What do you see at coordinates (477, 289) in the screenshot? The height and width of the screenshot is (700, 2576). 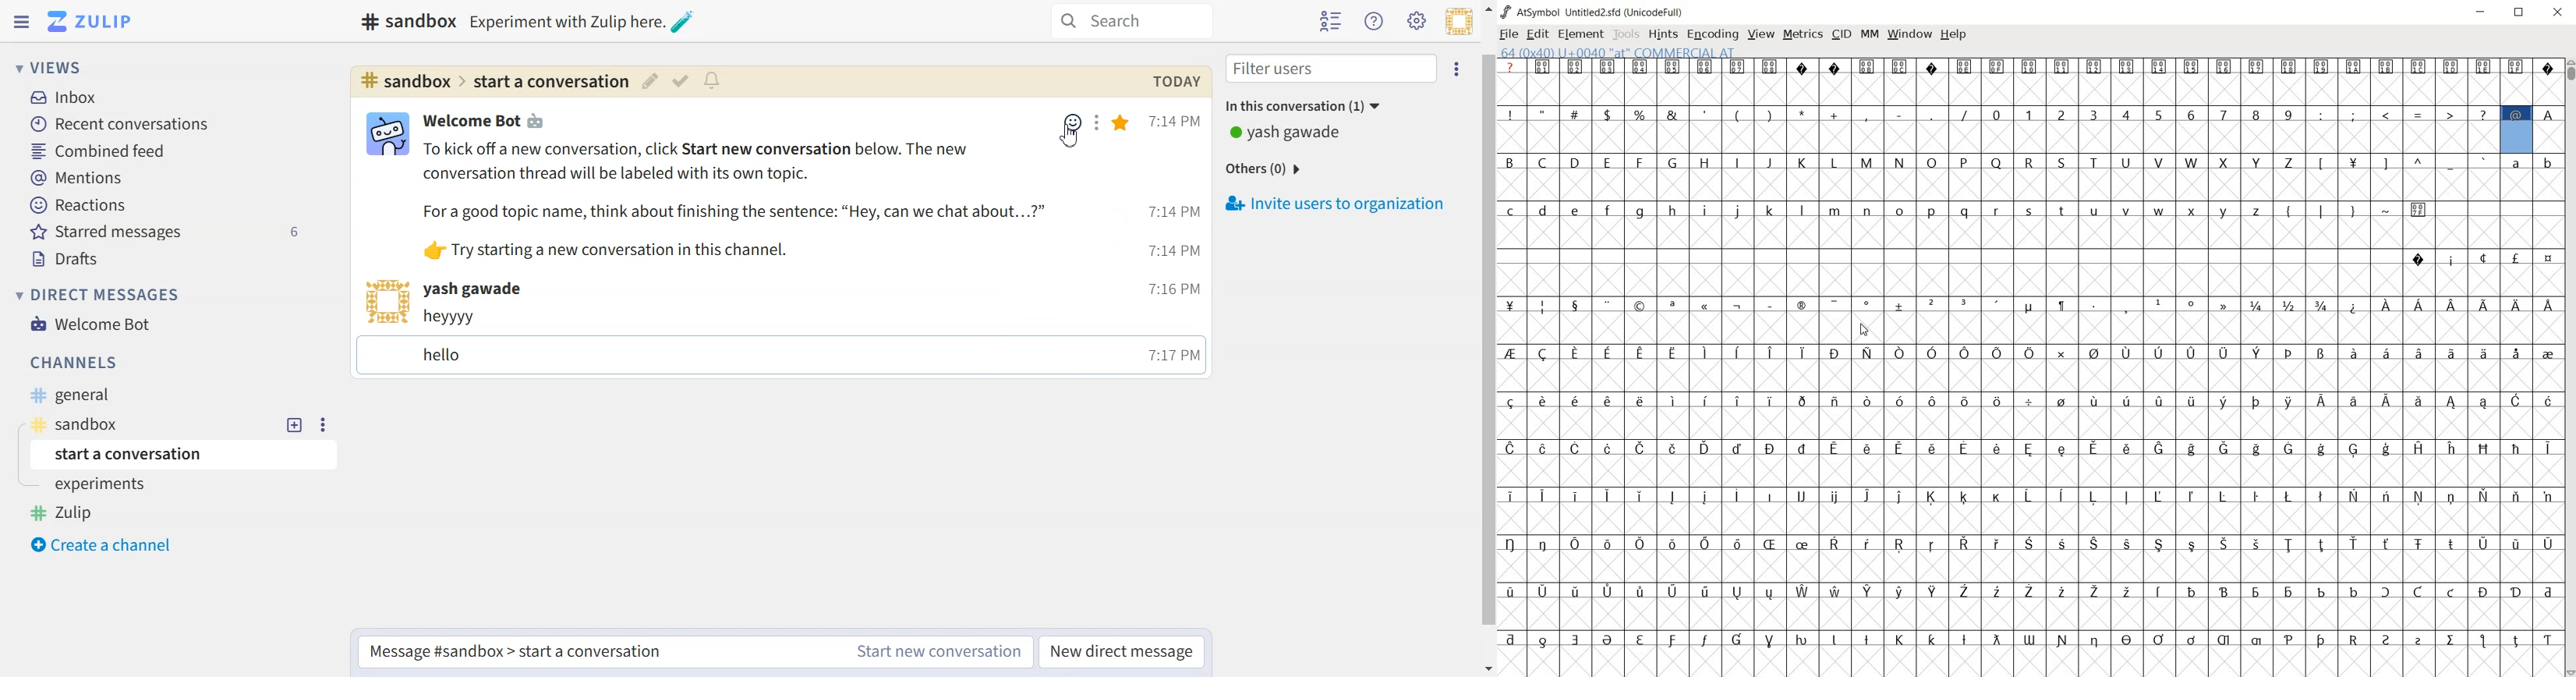 I see `user` at bounding box center [477, 289].